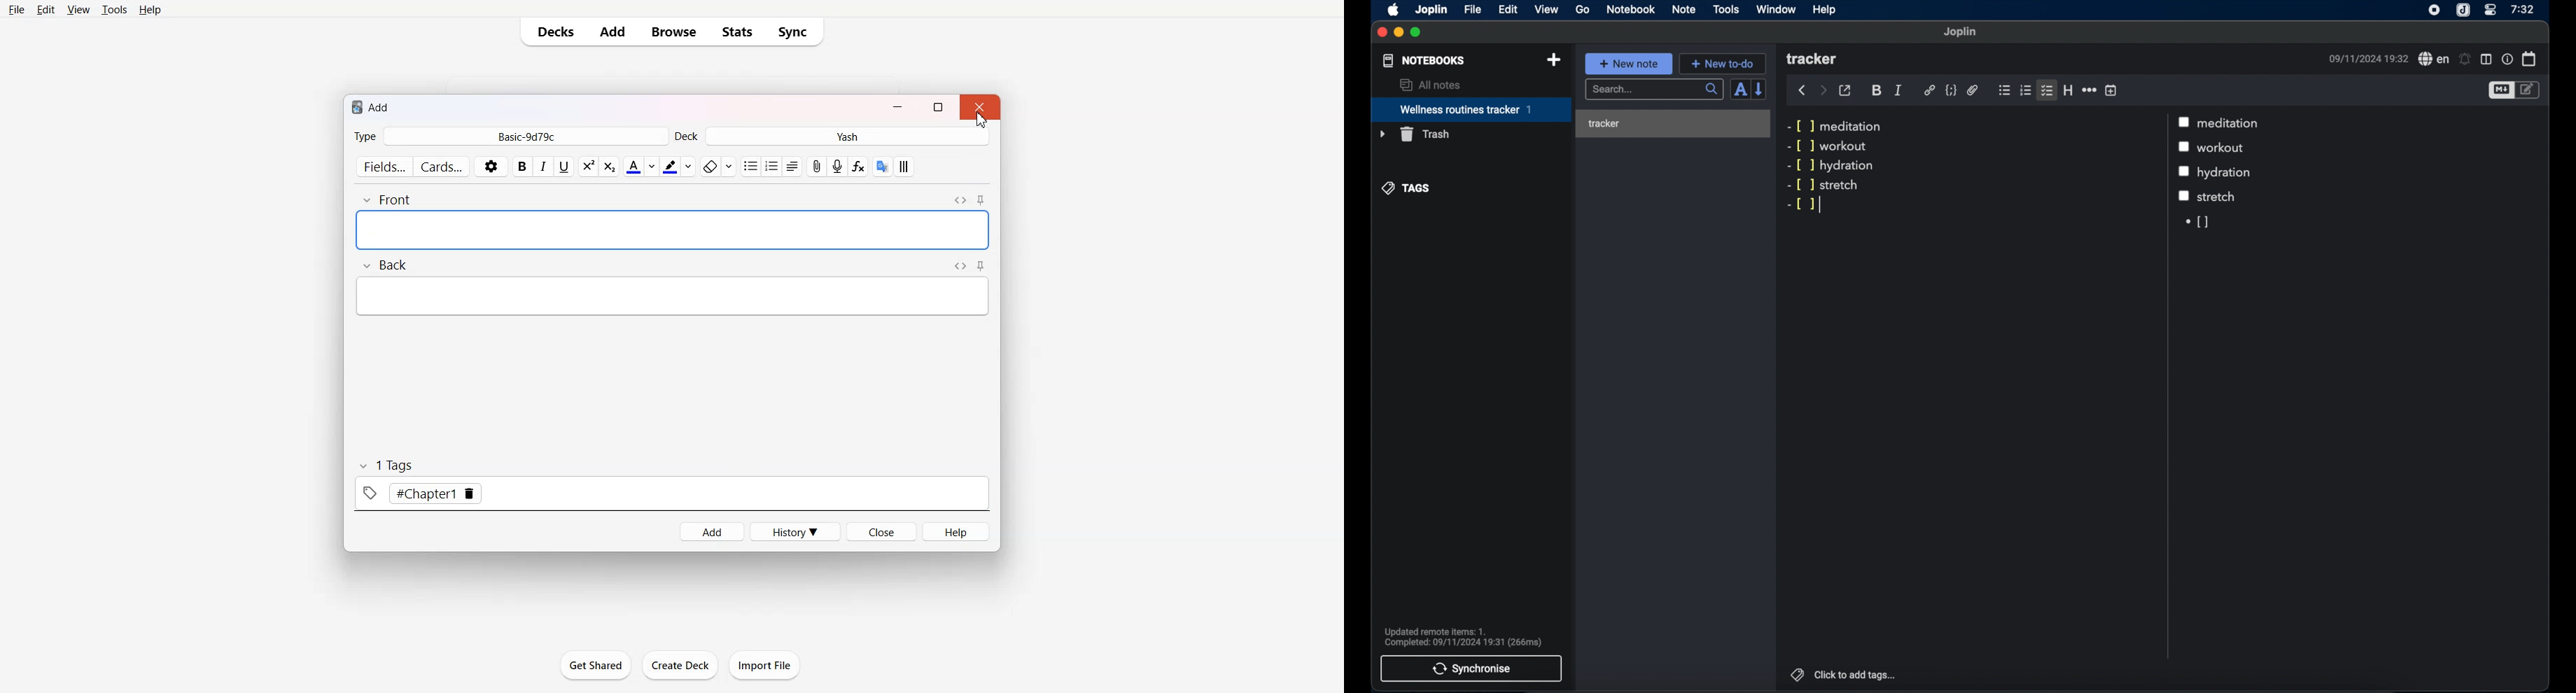  Describe the element at coordinates (1472, 669) in the screenshot. I see `synchronise` at that location.